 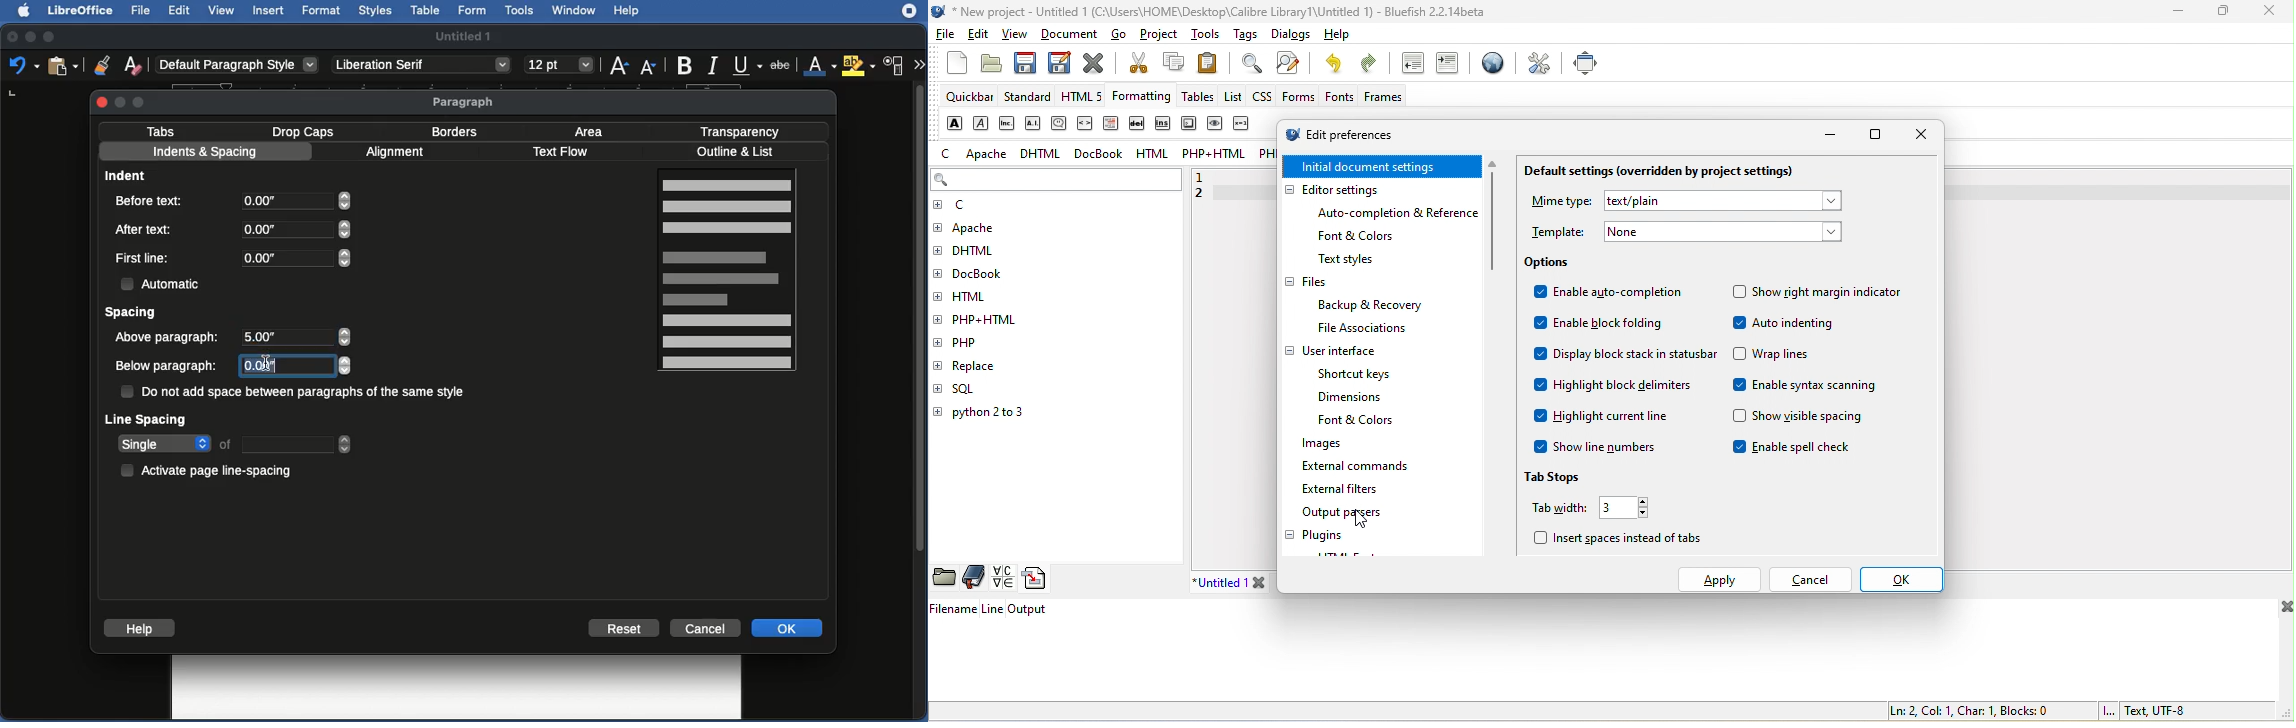 I want to click on font & colors, so click(x=1367, y=421).